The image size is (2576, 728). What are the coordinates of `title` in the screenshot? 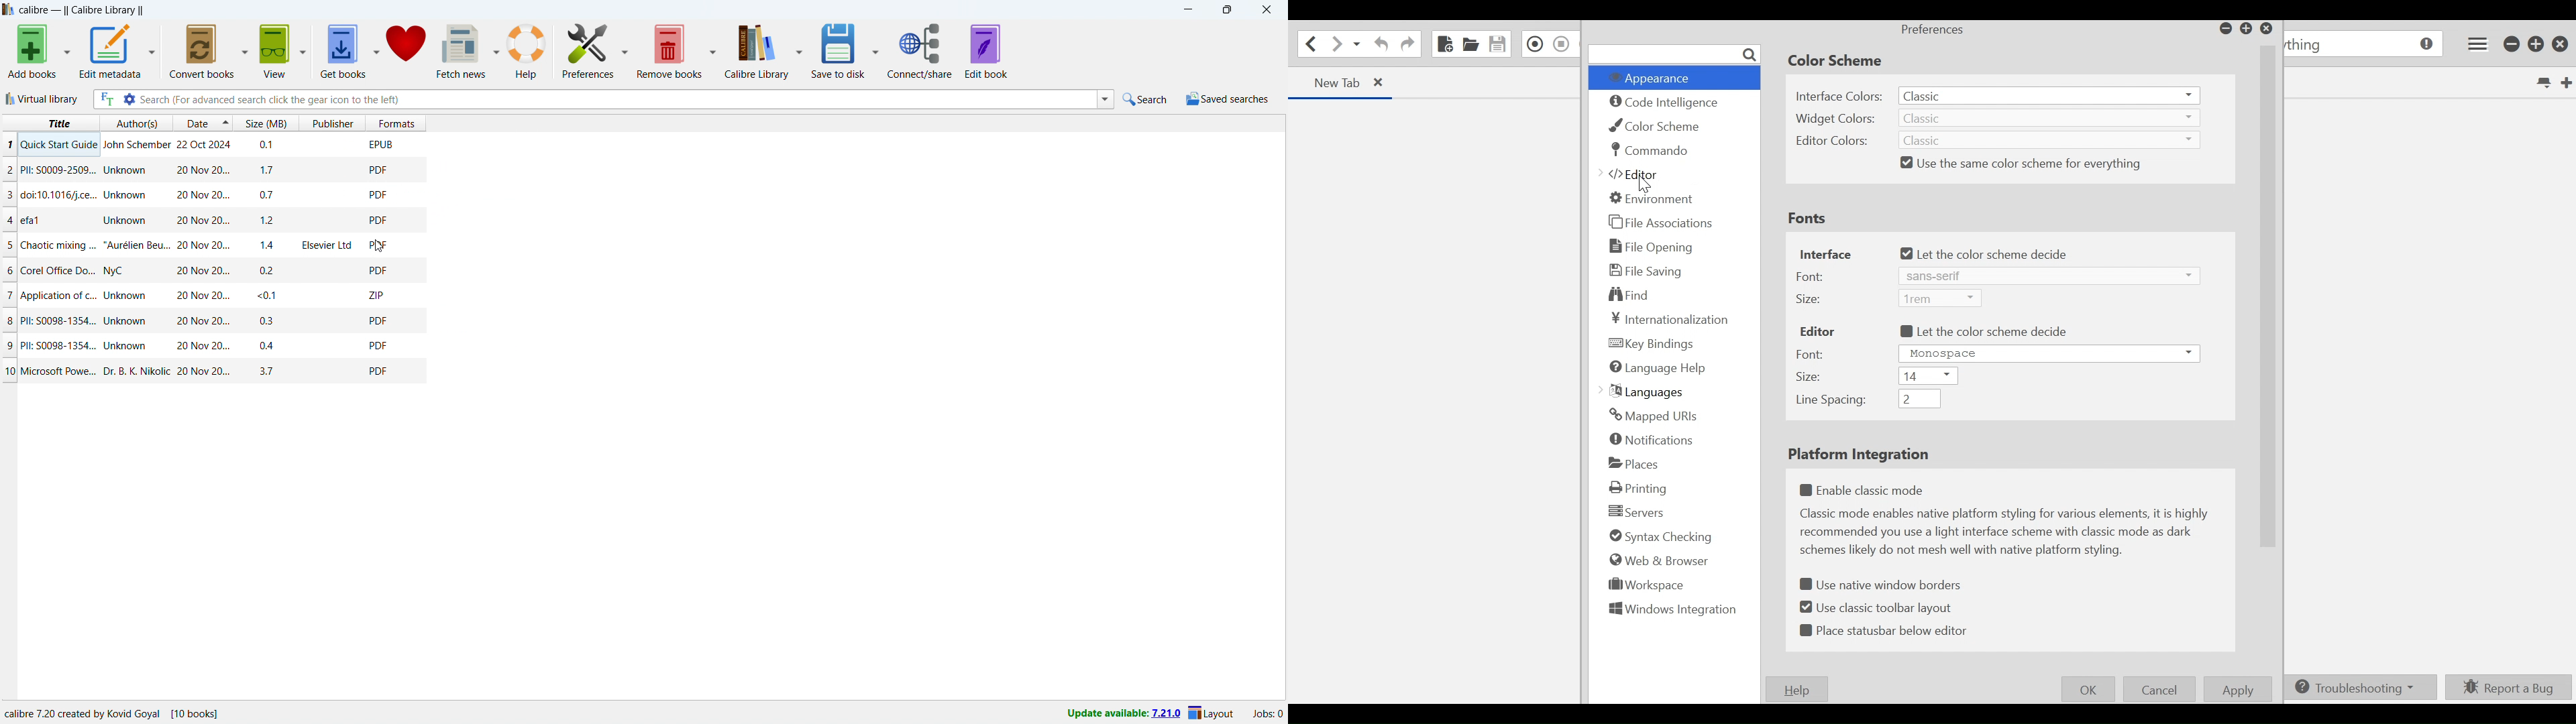 It's located at (81, 10).